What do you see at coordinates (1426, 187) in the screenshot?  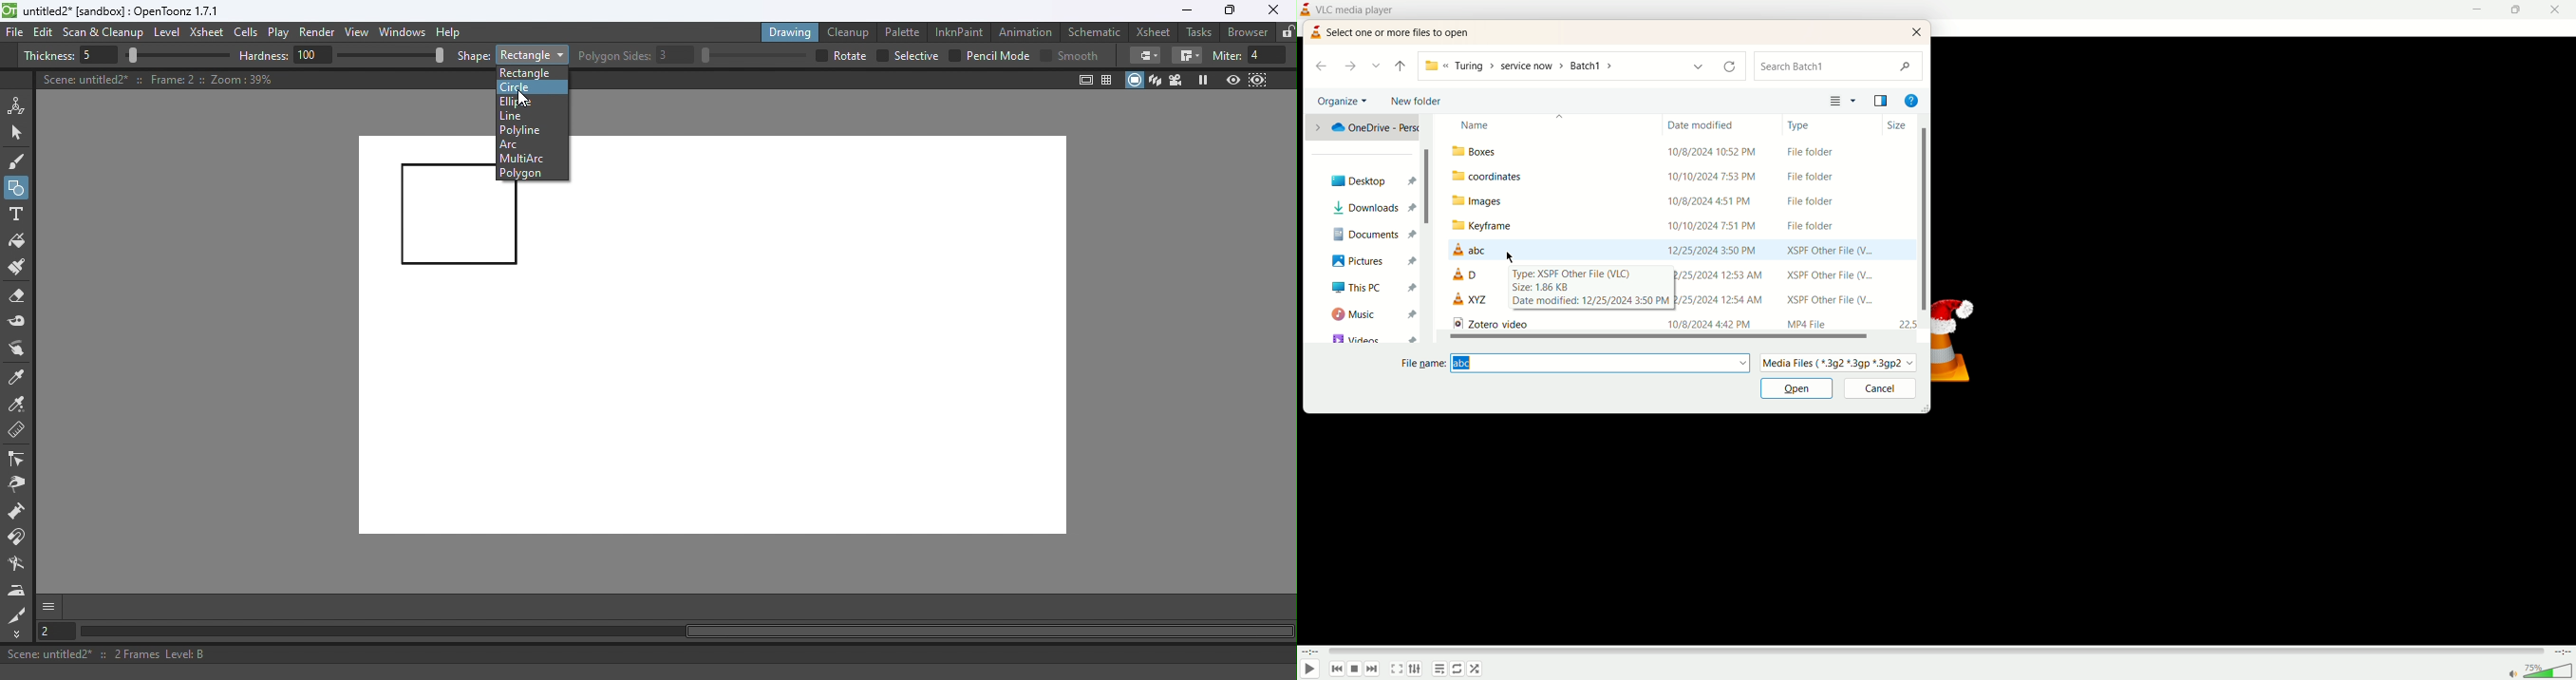 I see `vertical scroll bar` at bounding box center [1426, 187].